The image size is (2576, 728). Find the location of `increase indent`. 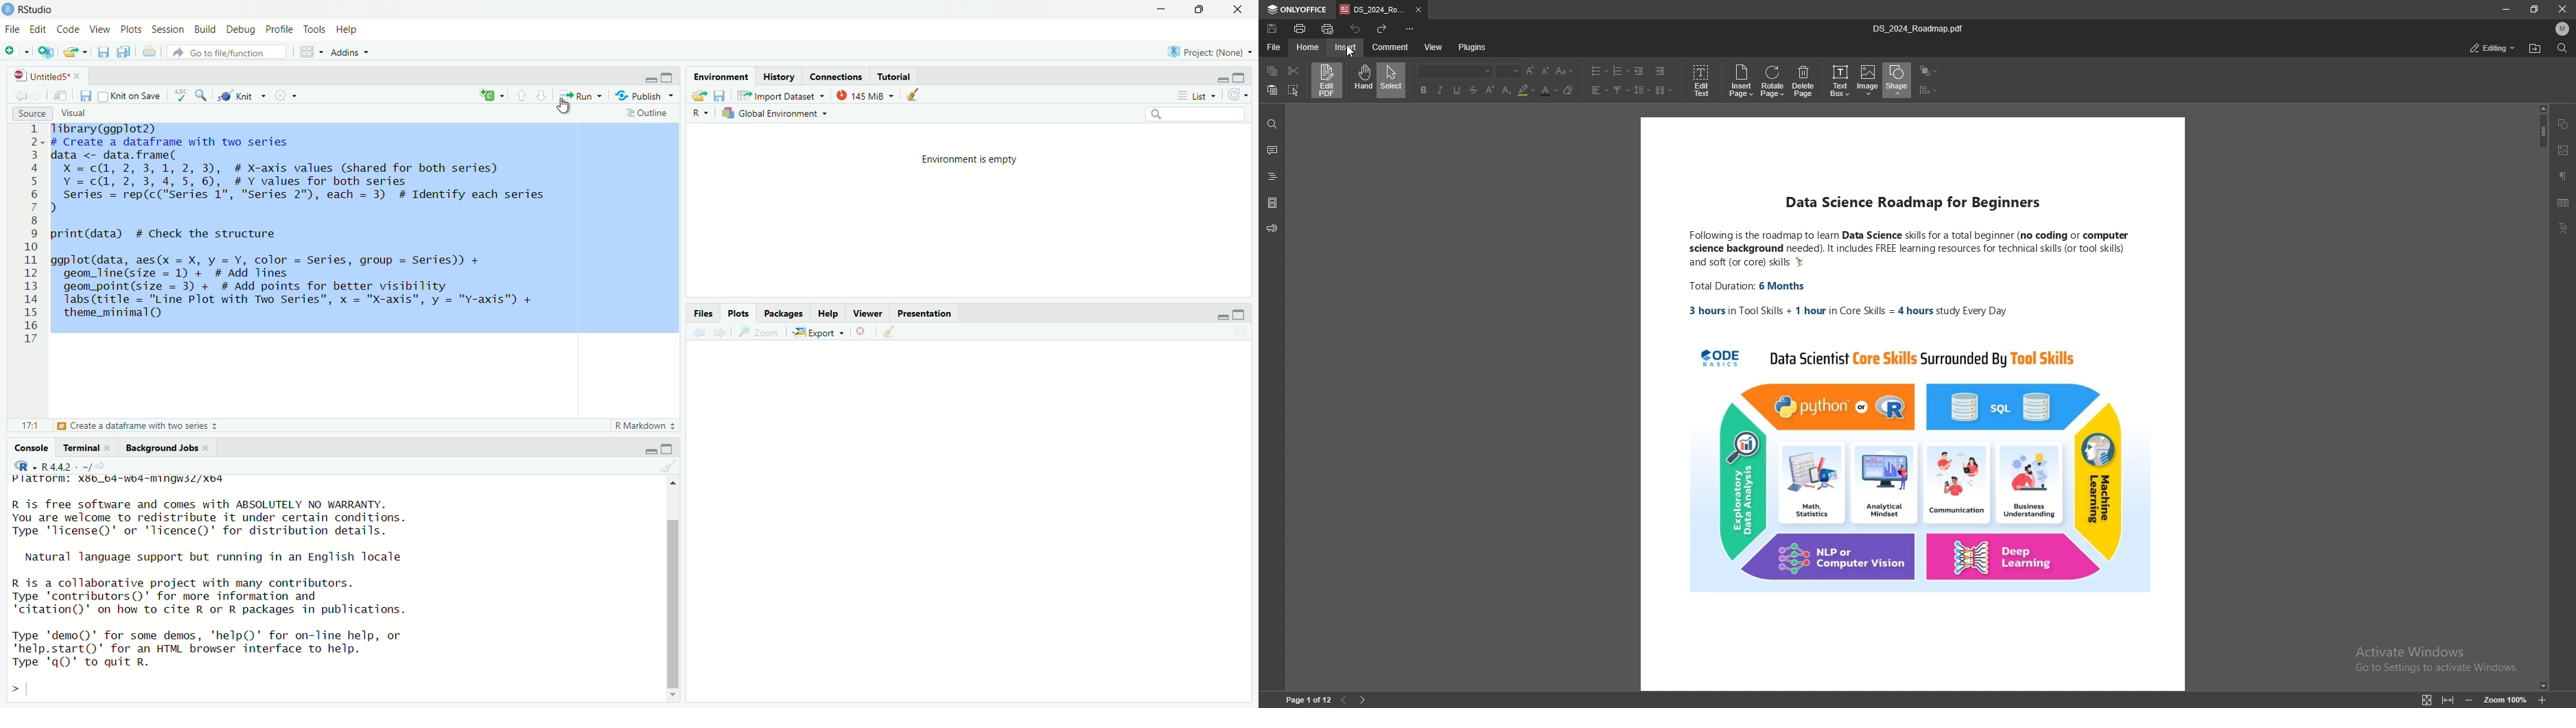

increase indent is located at coordinates (1660, 71).